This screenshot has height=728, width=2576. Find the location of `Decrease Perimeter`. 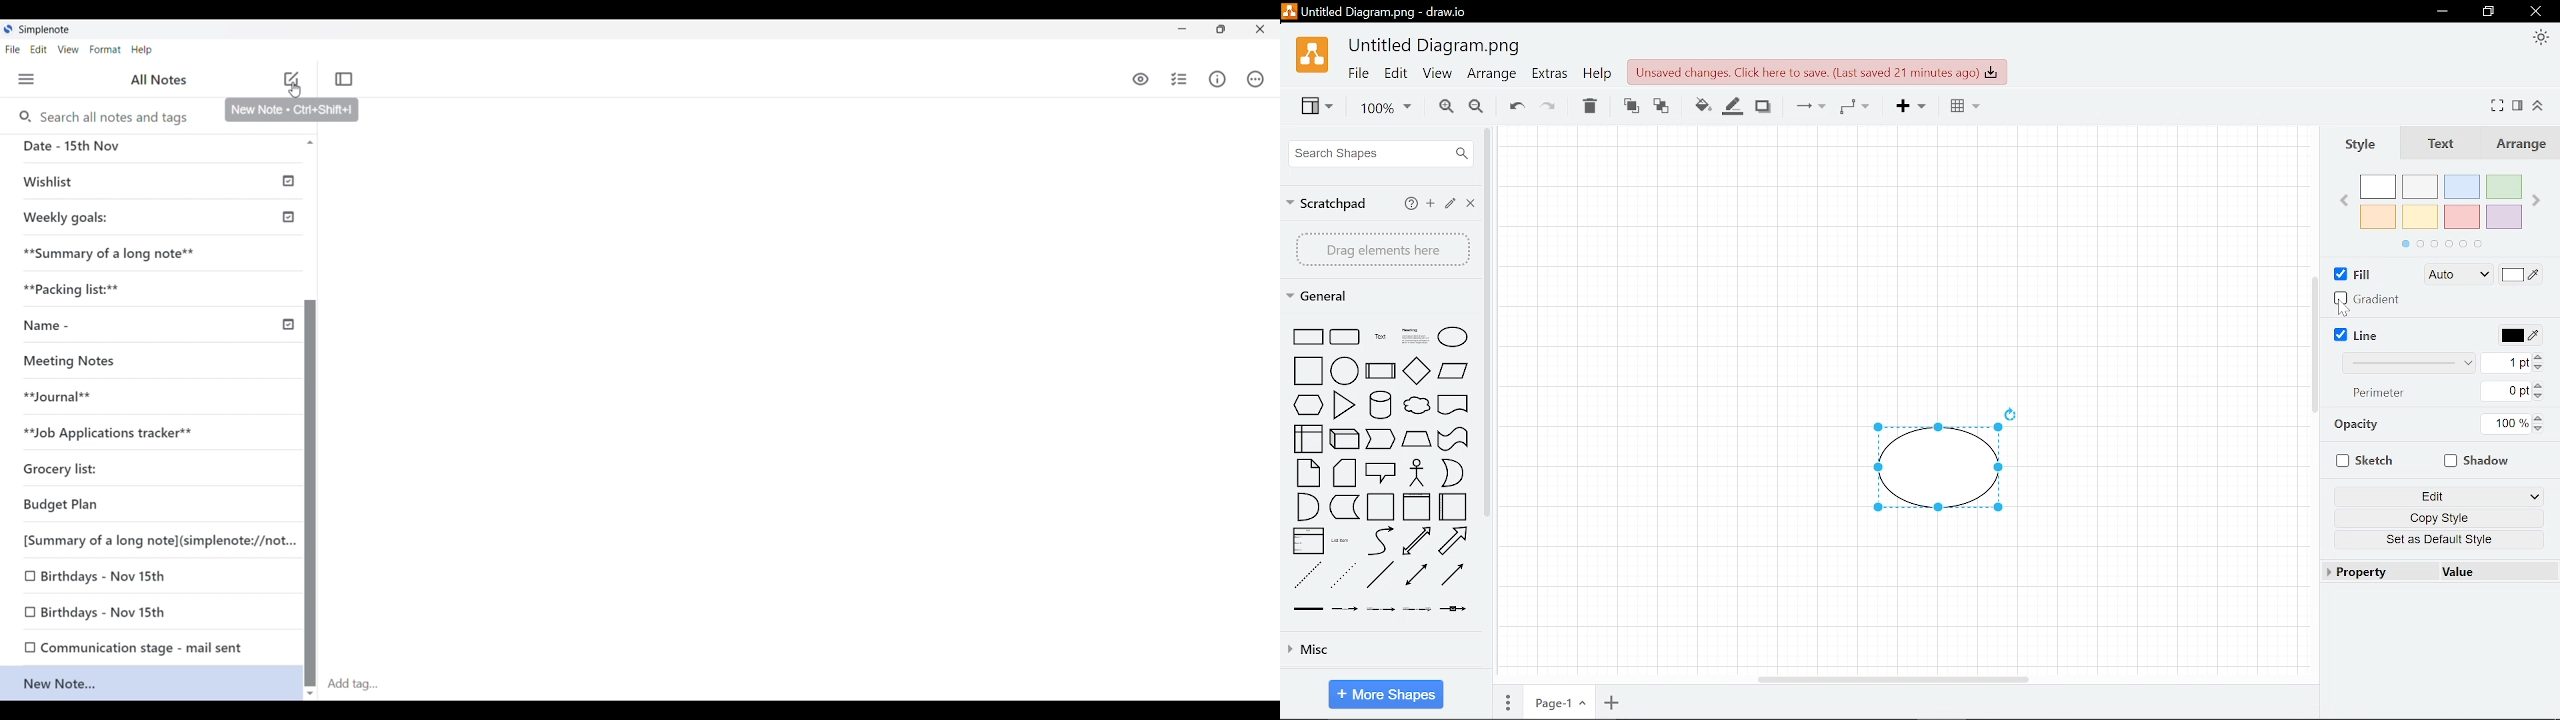

Decrease Perimeter is located at coordinates (2542, 397).